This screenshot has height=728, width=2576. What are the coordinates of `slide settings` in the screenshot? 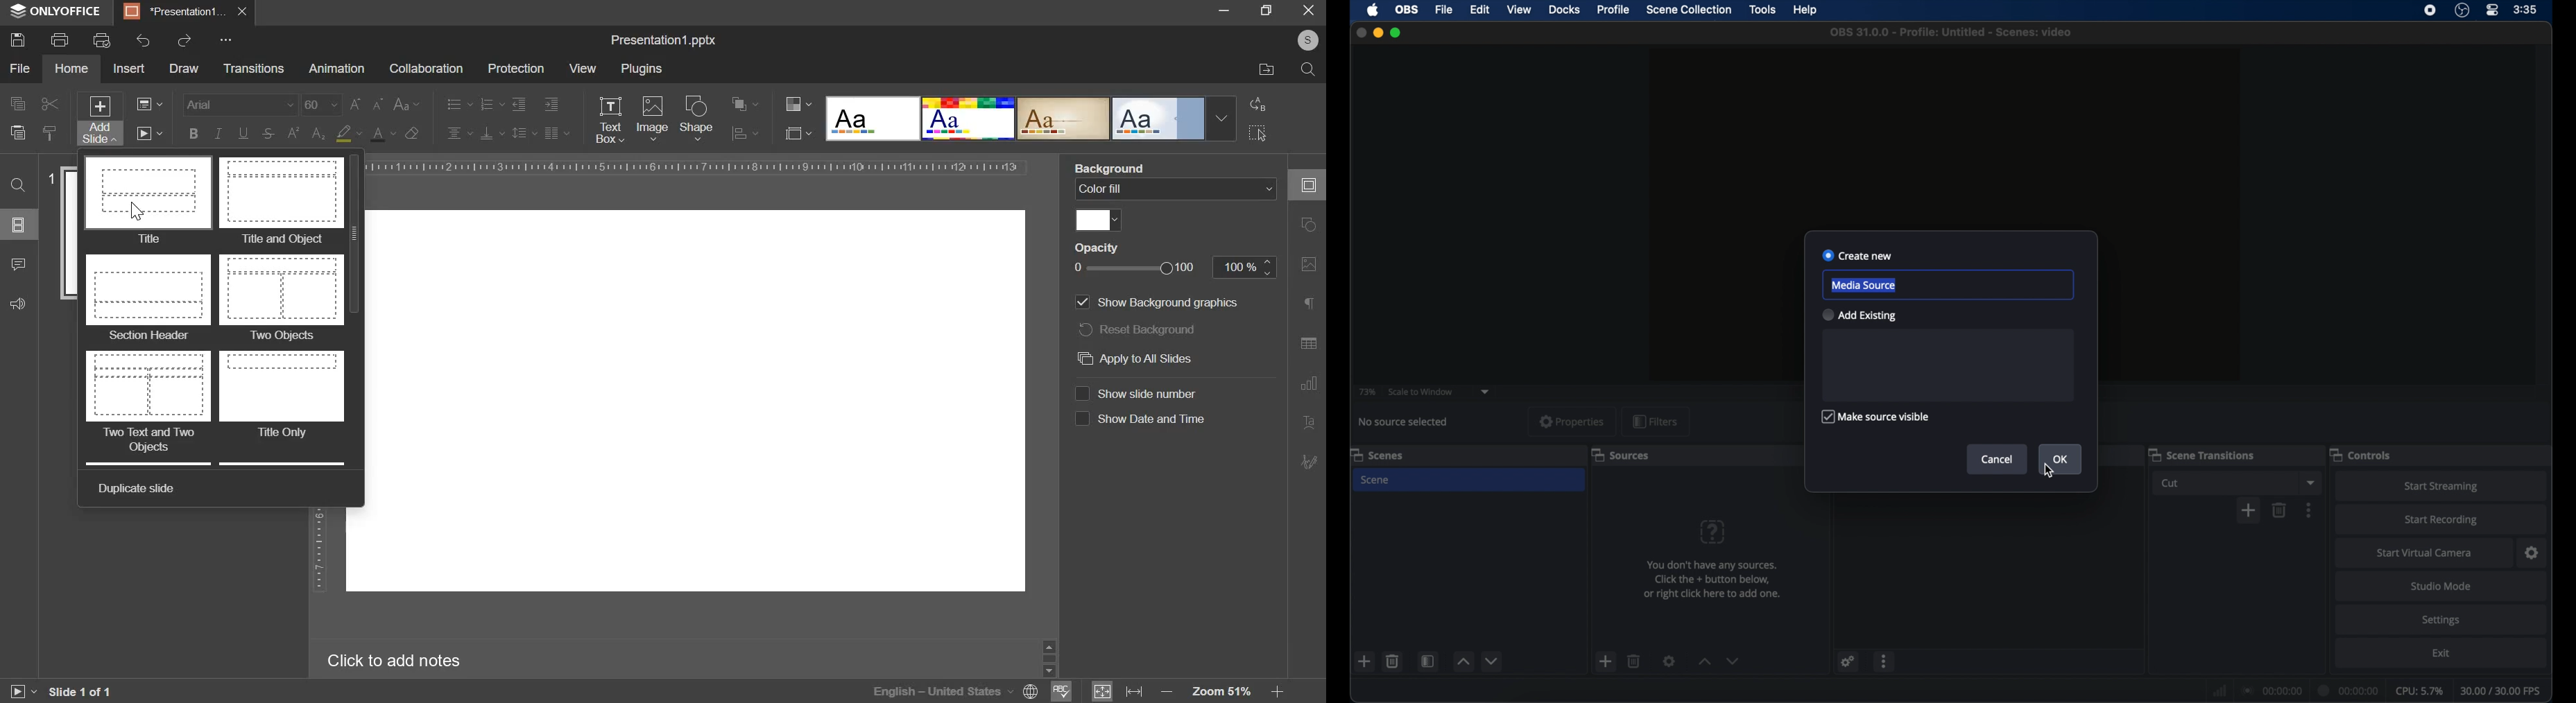 It's located at (1312, 185).